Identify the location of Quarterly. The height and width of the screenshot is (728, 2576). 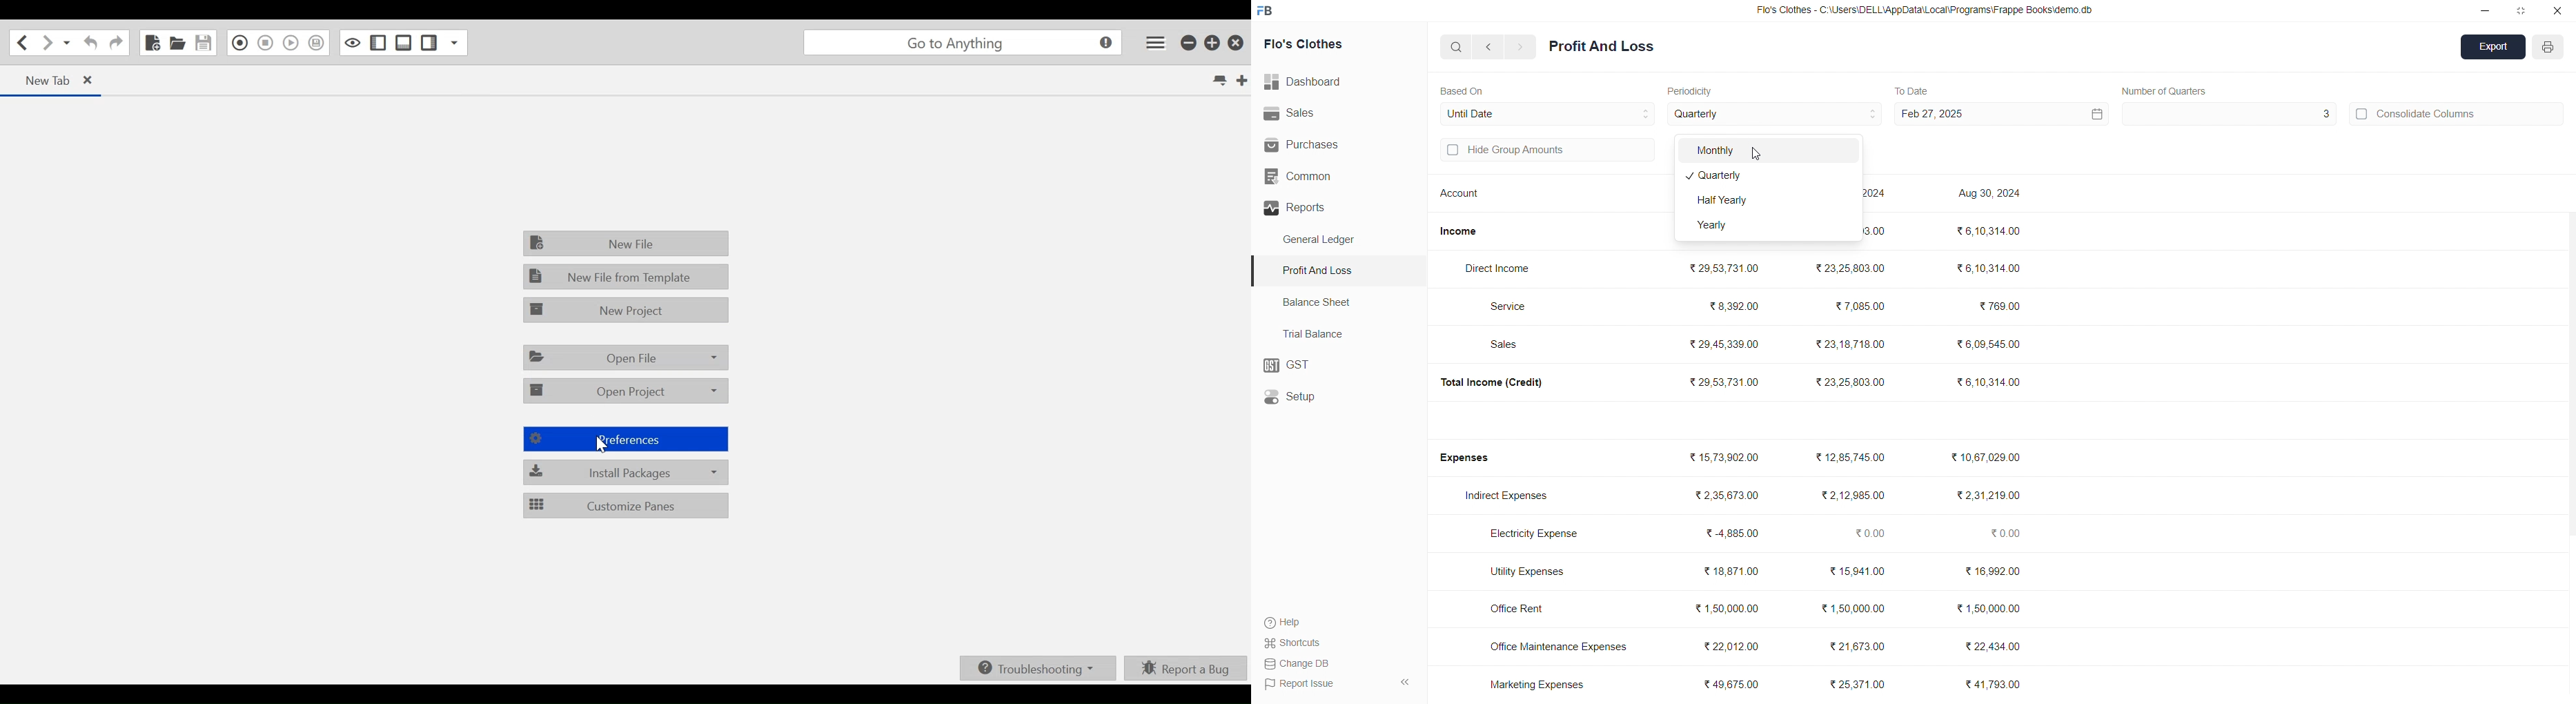
(1776, 115).